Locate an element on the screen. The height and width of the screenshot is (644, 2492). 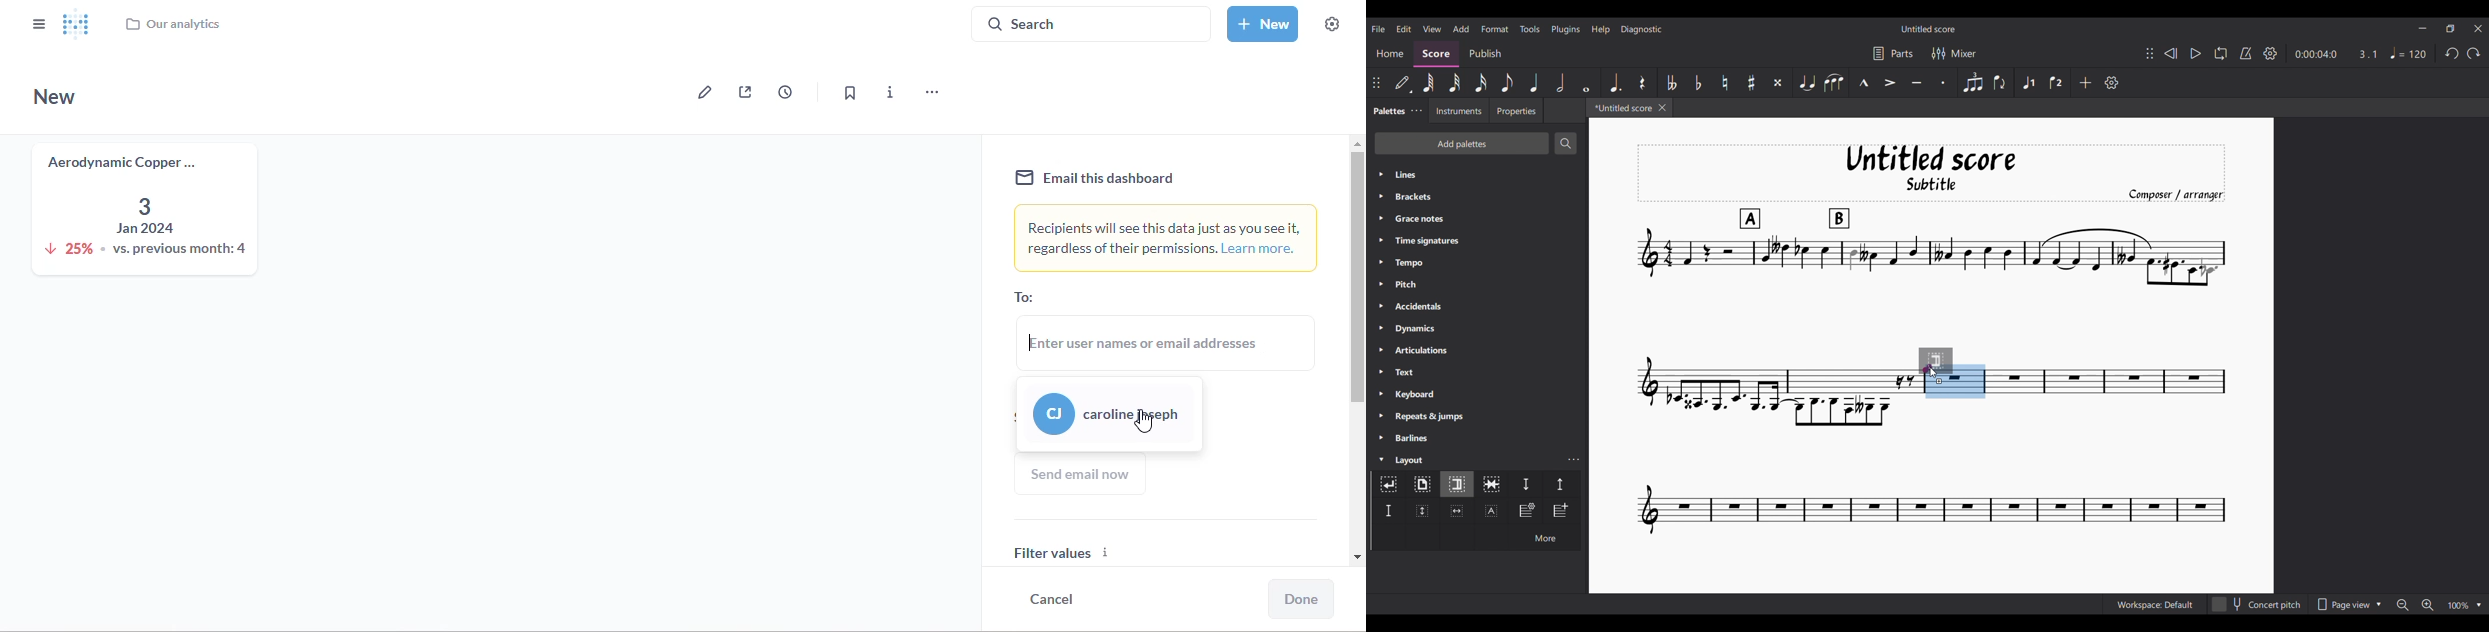
Toggle double sharp is located at coordinates (1778, 83).